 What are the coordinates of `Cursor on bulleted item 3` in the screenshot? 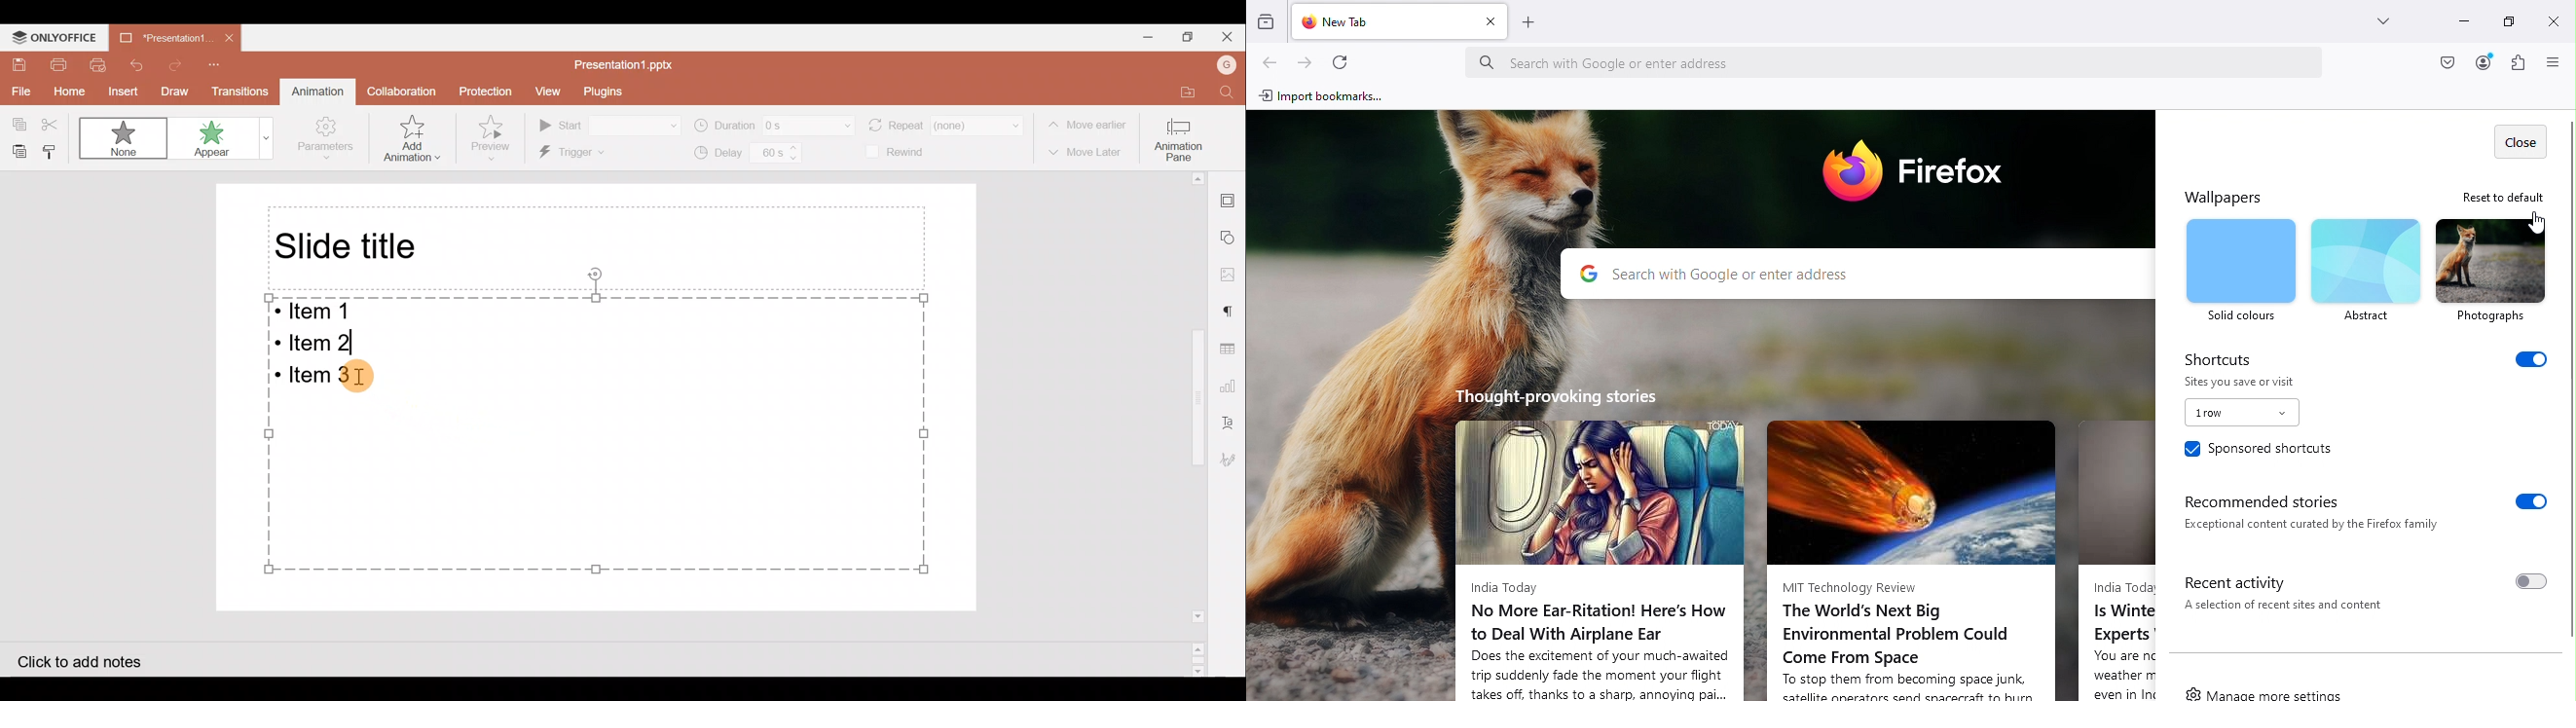 It's located at (363, 385).